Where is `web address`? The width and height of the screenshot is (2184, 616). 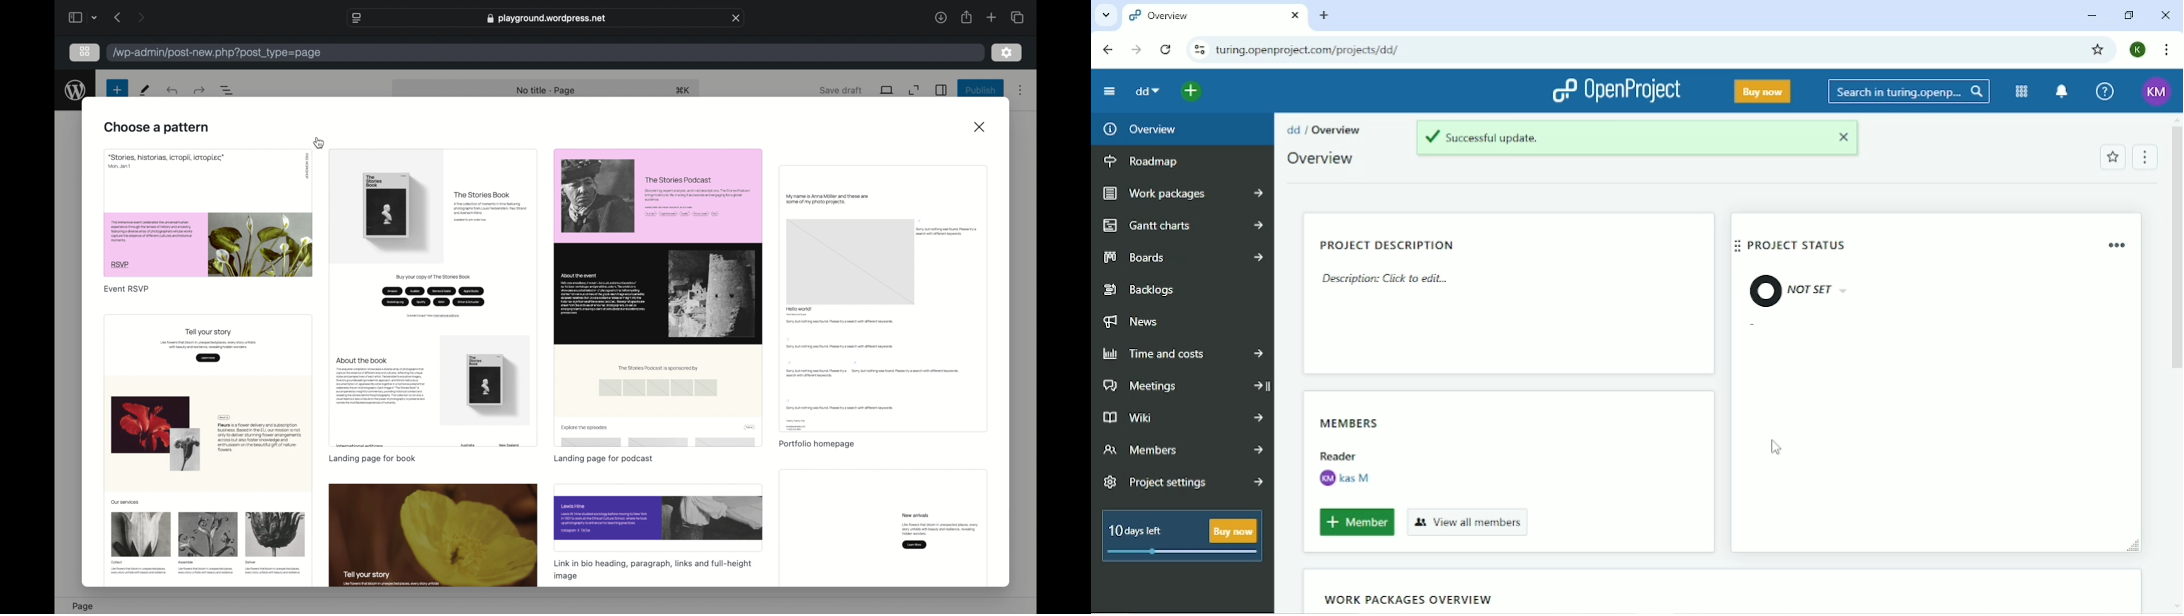
web address is located at coordinates (548, 18).